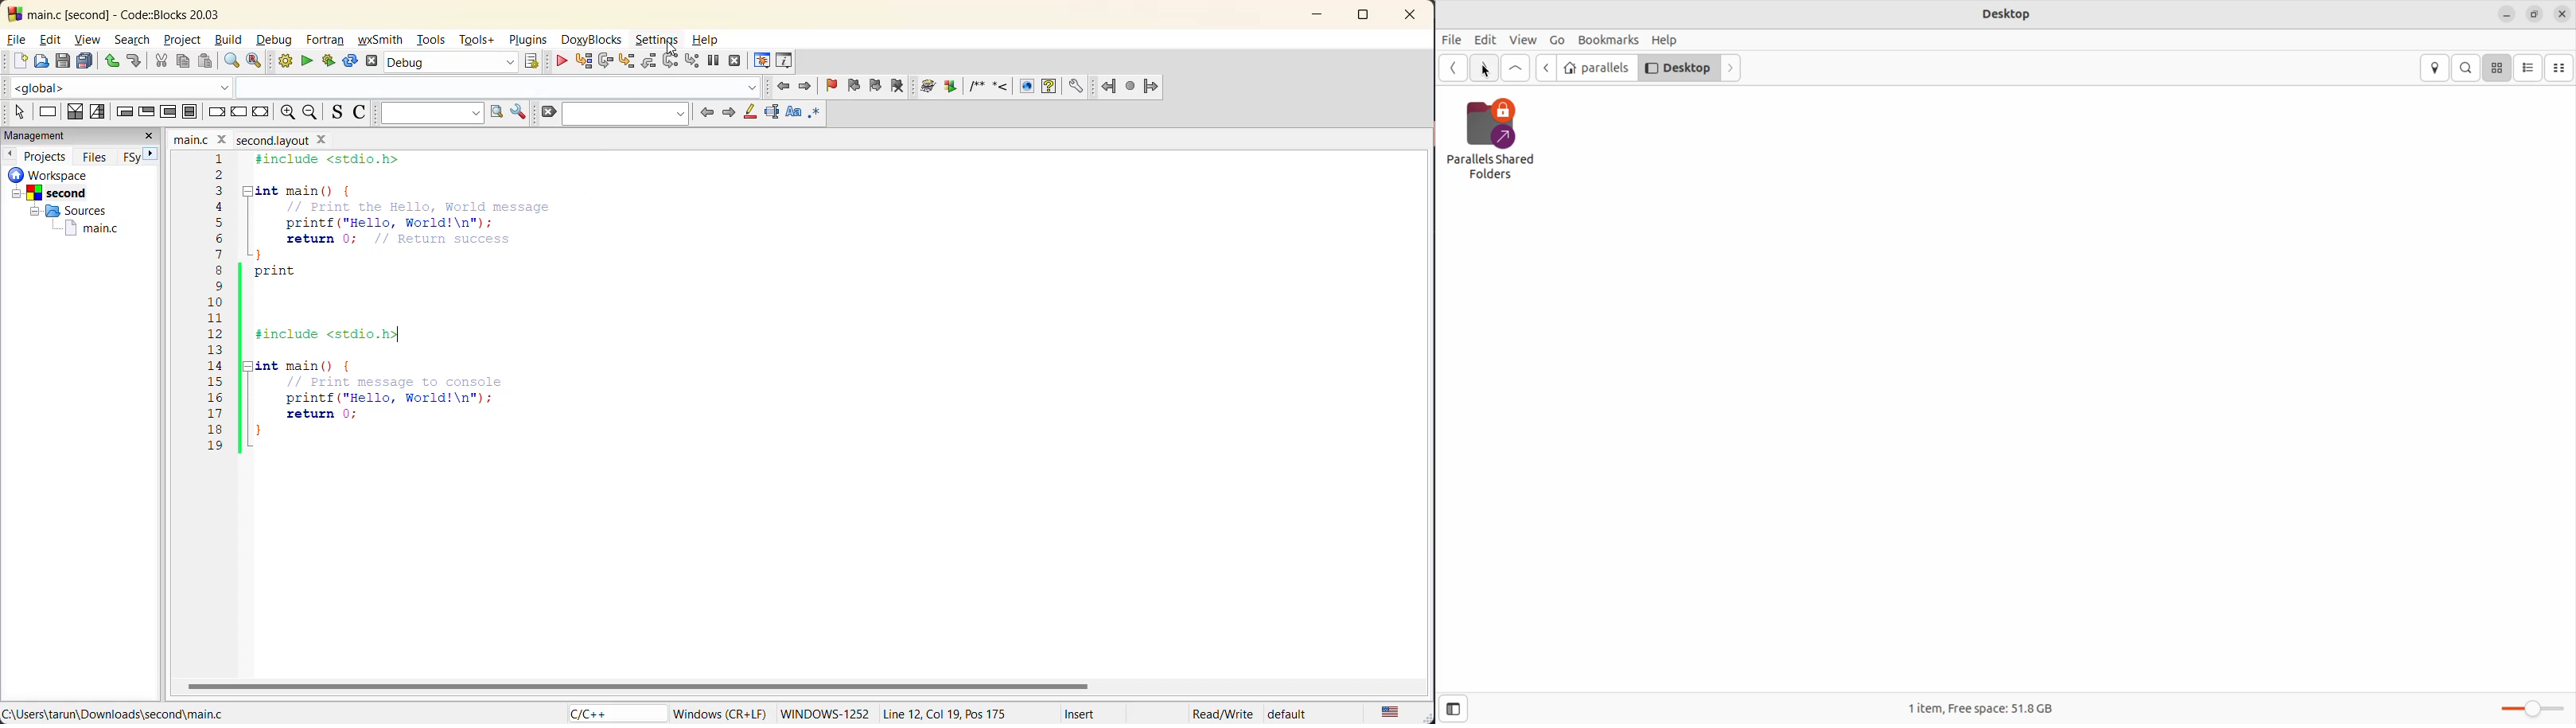 This screenshot has width=2576, height=728. I want to click on last jump, so click(1131, 87).